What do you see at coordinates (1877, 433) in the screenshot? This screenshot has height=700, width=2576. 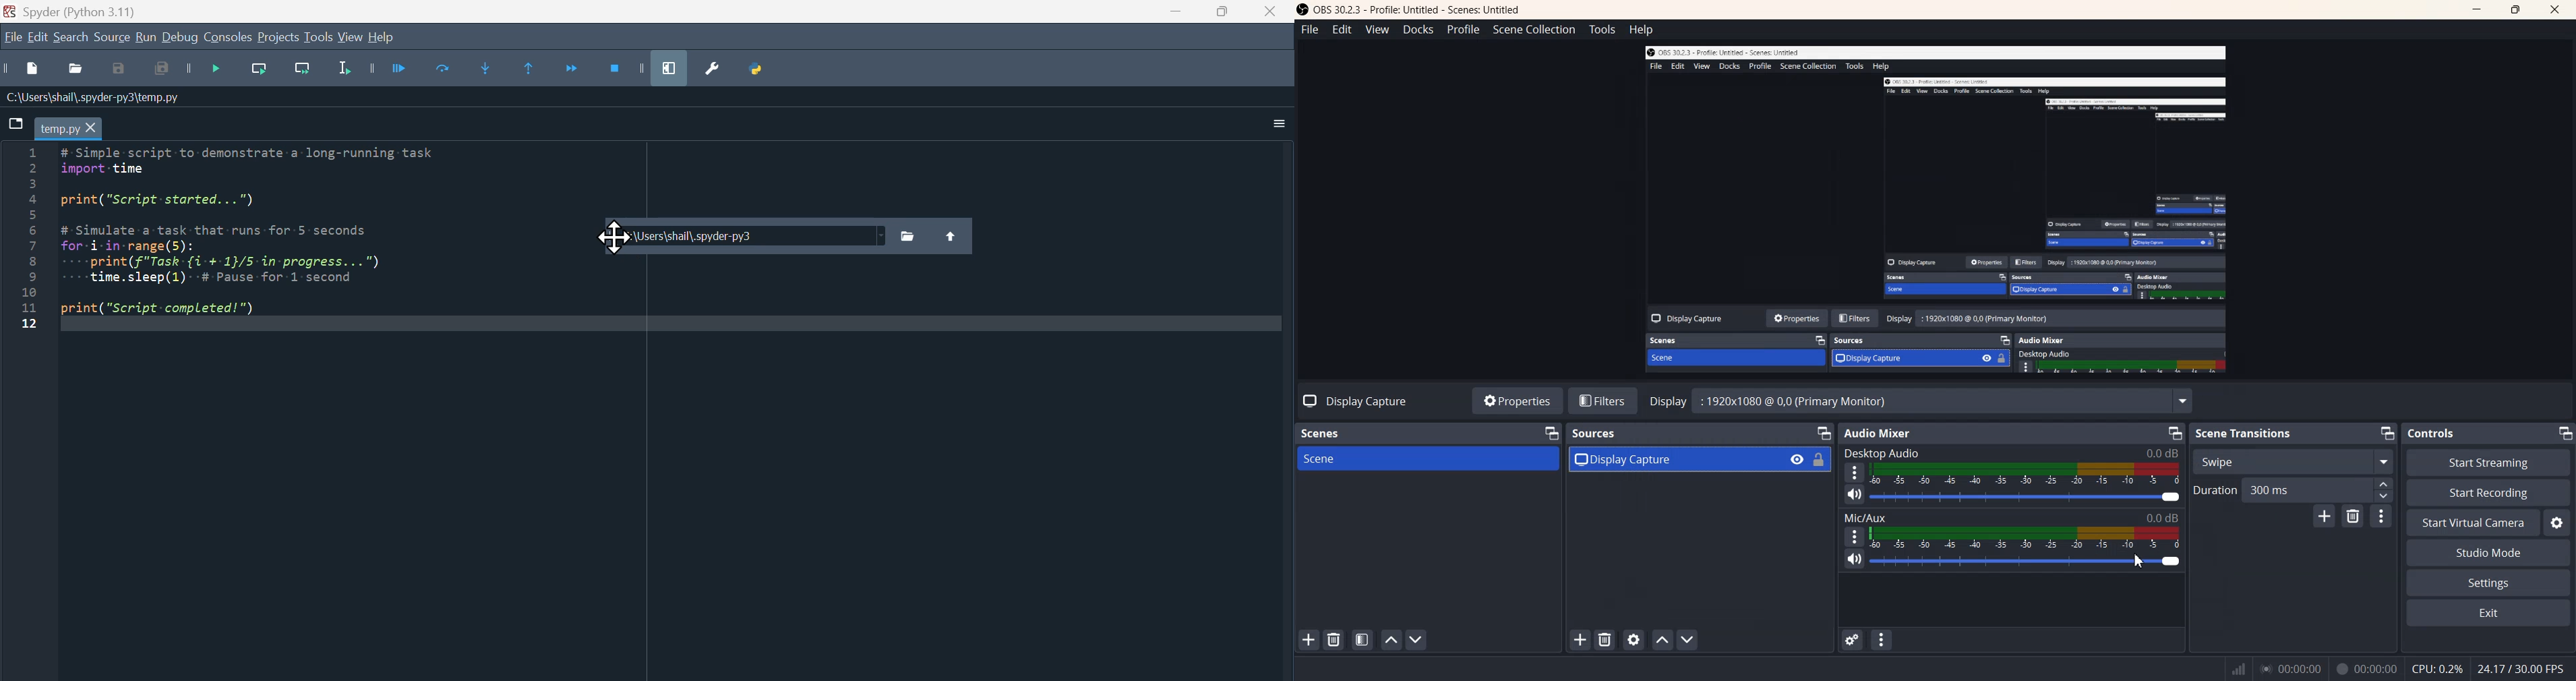 I see `Audio Mixer` at bounding box center [1877, 433].